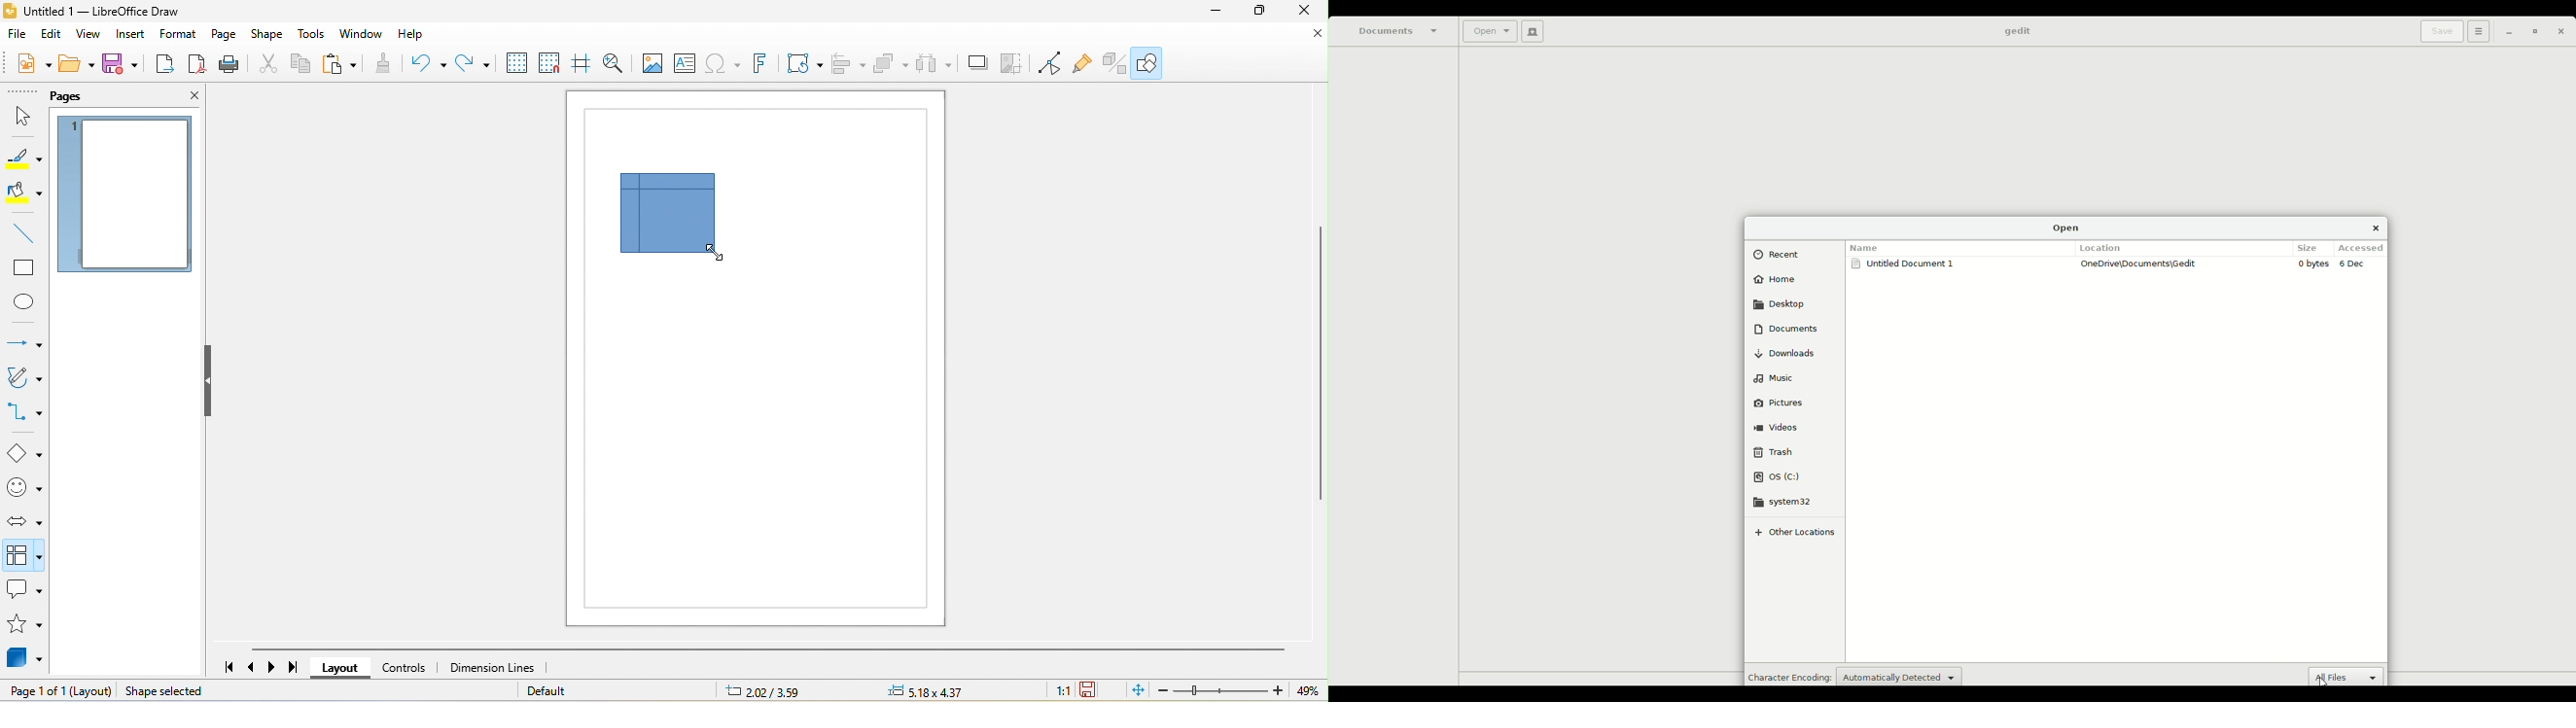 Image resolution: width=2576 pixels, height=728 pixels. What do you see at coordinates (301, 66) in the screenshot?
I see `copy` at bounding box center [301, 66].